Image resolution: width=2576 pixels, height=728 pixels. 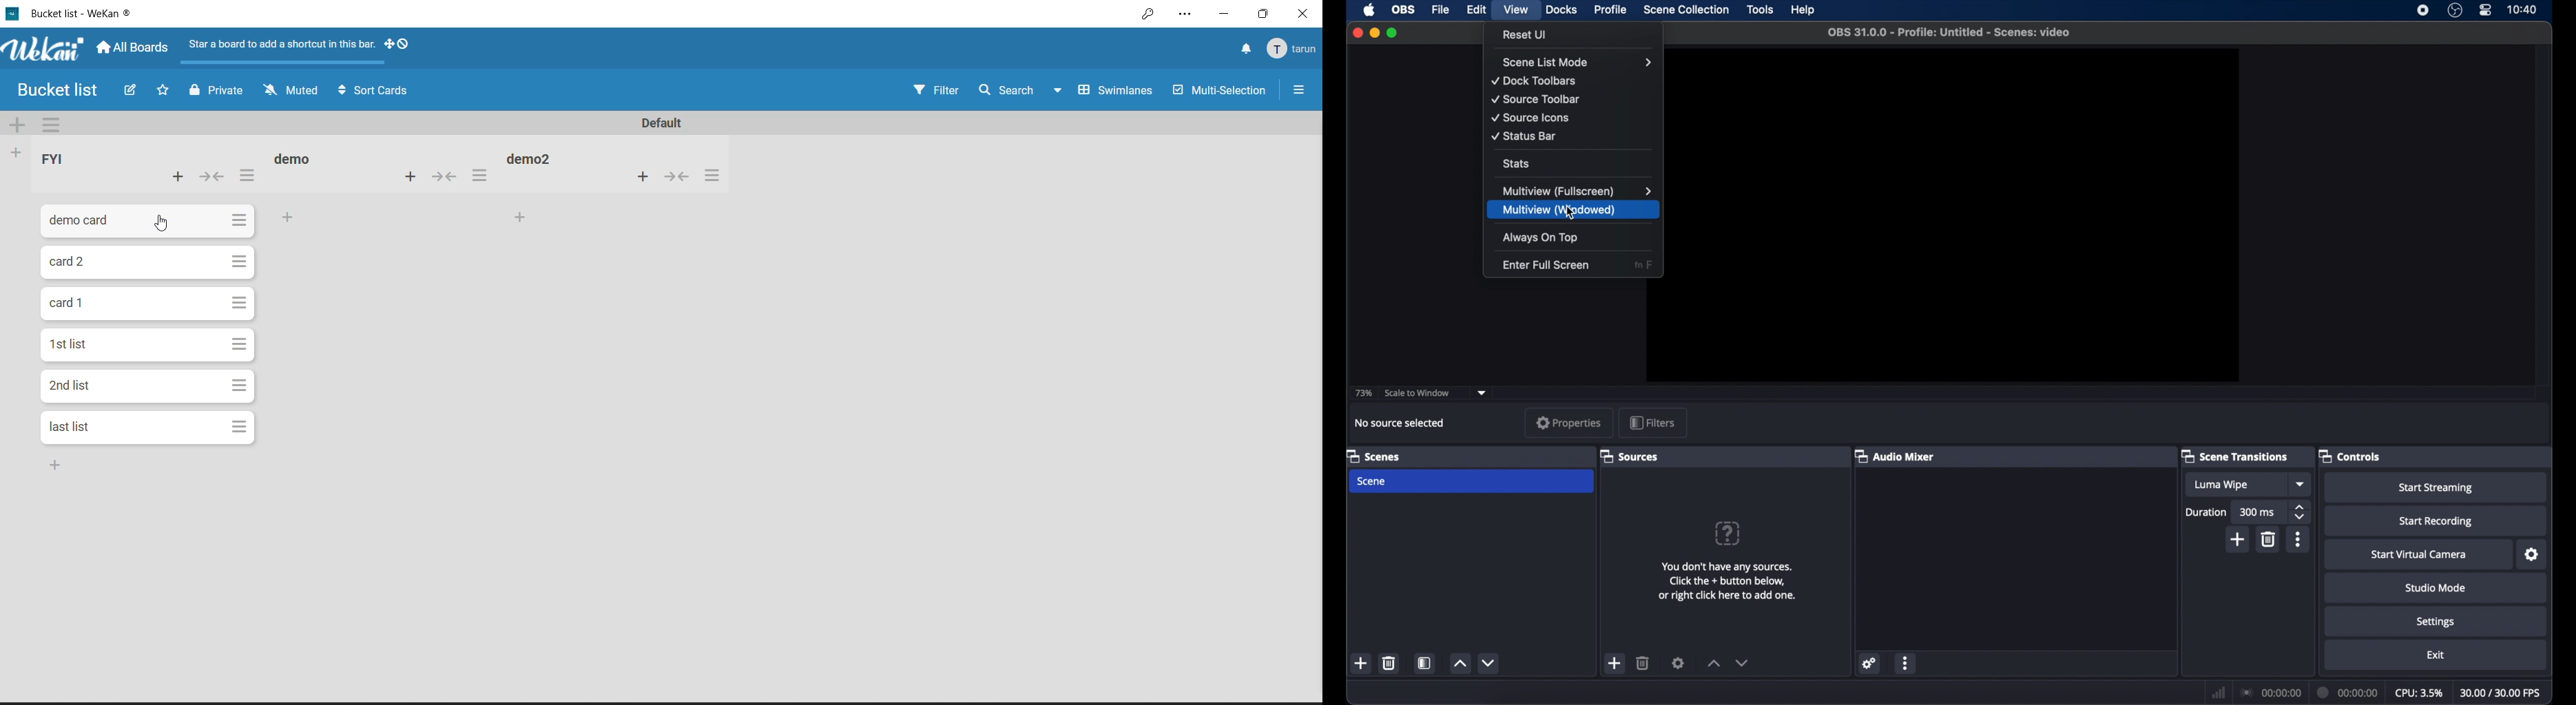 I want to click on add, so click(x=1361, y=663).